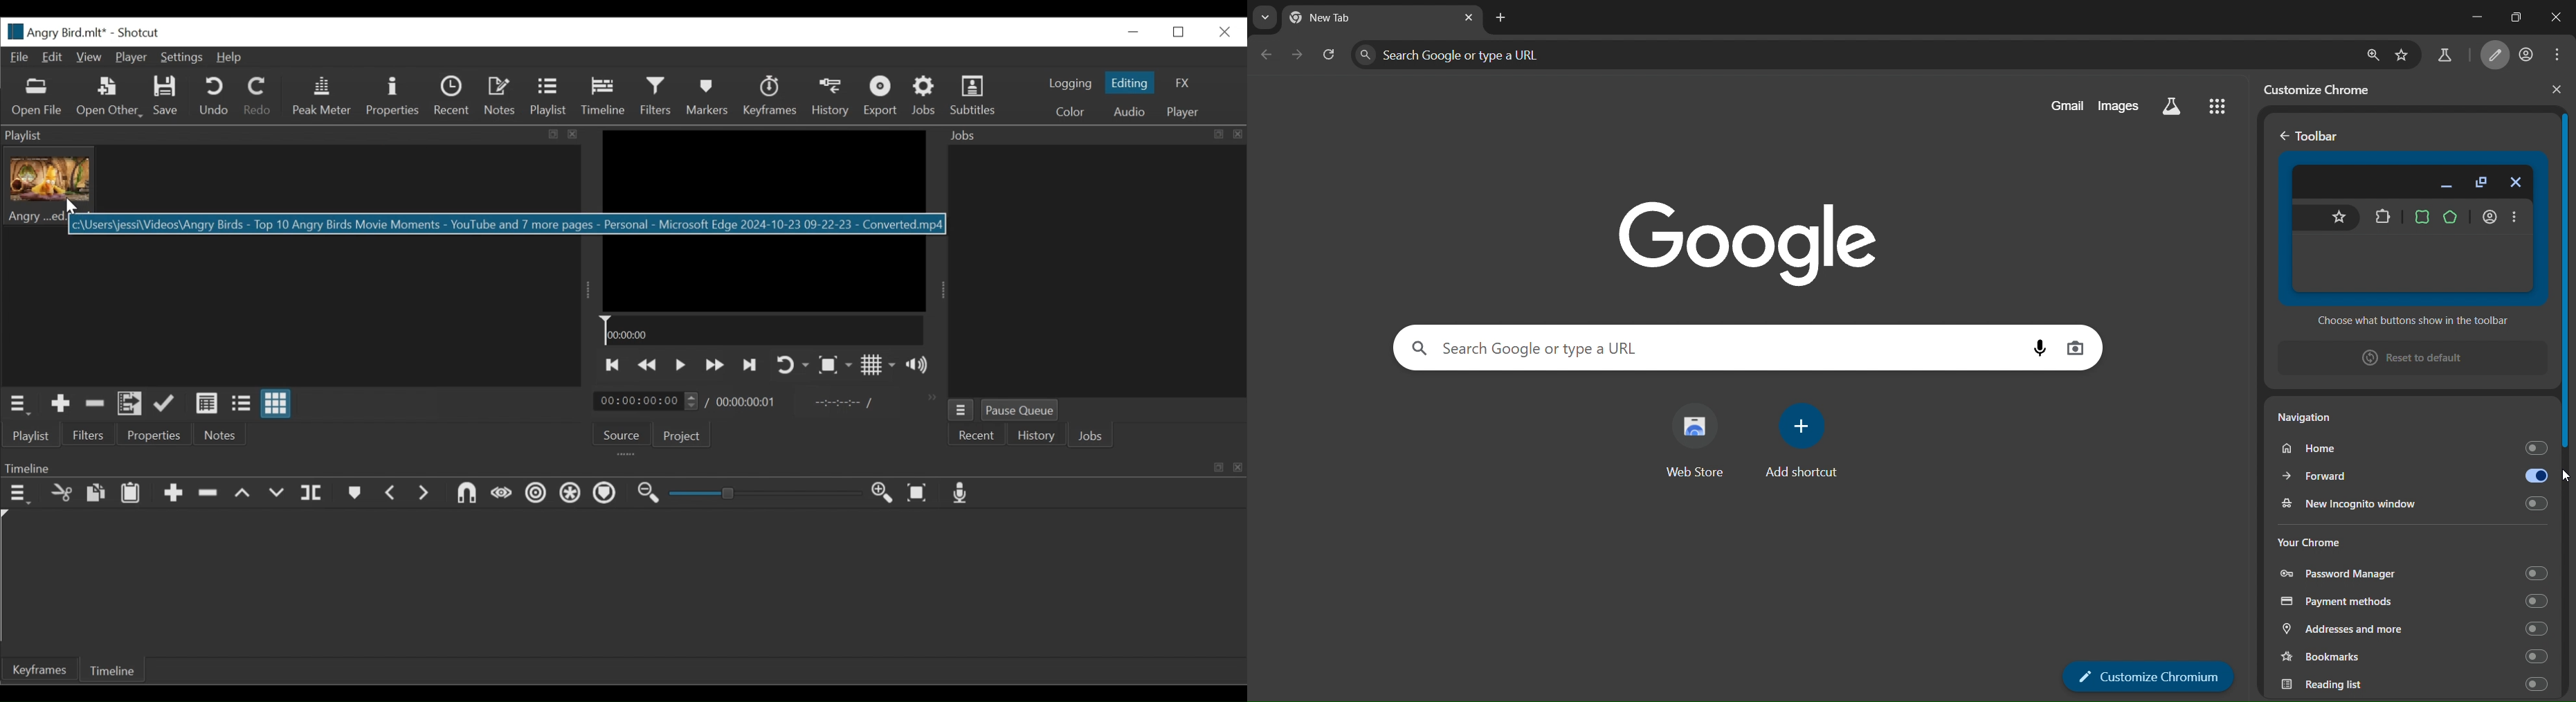  What do you see at coordinates (1095, 136) in the screenshot?
I see `Jobs Panel` at bounding box center [1095, 136].